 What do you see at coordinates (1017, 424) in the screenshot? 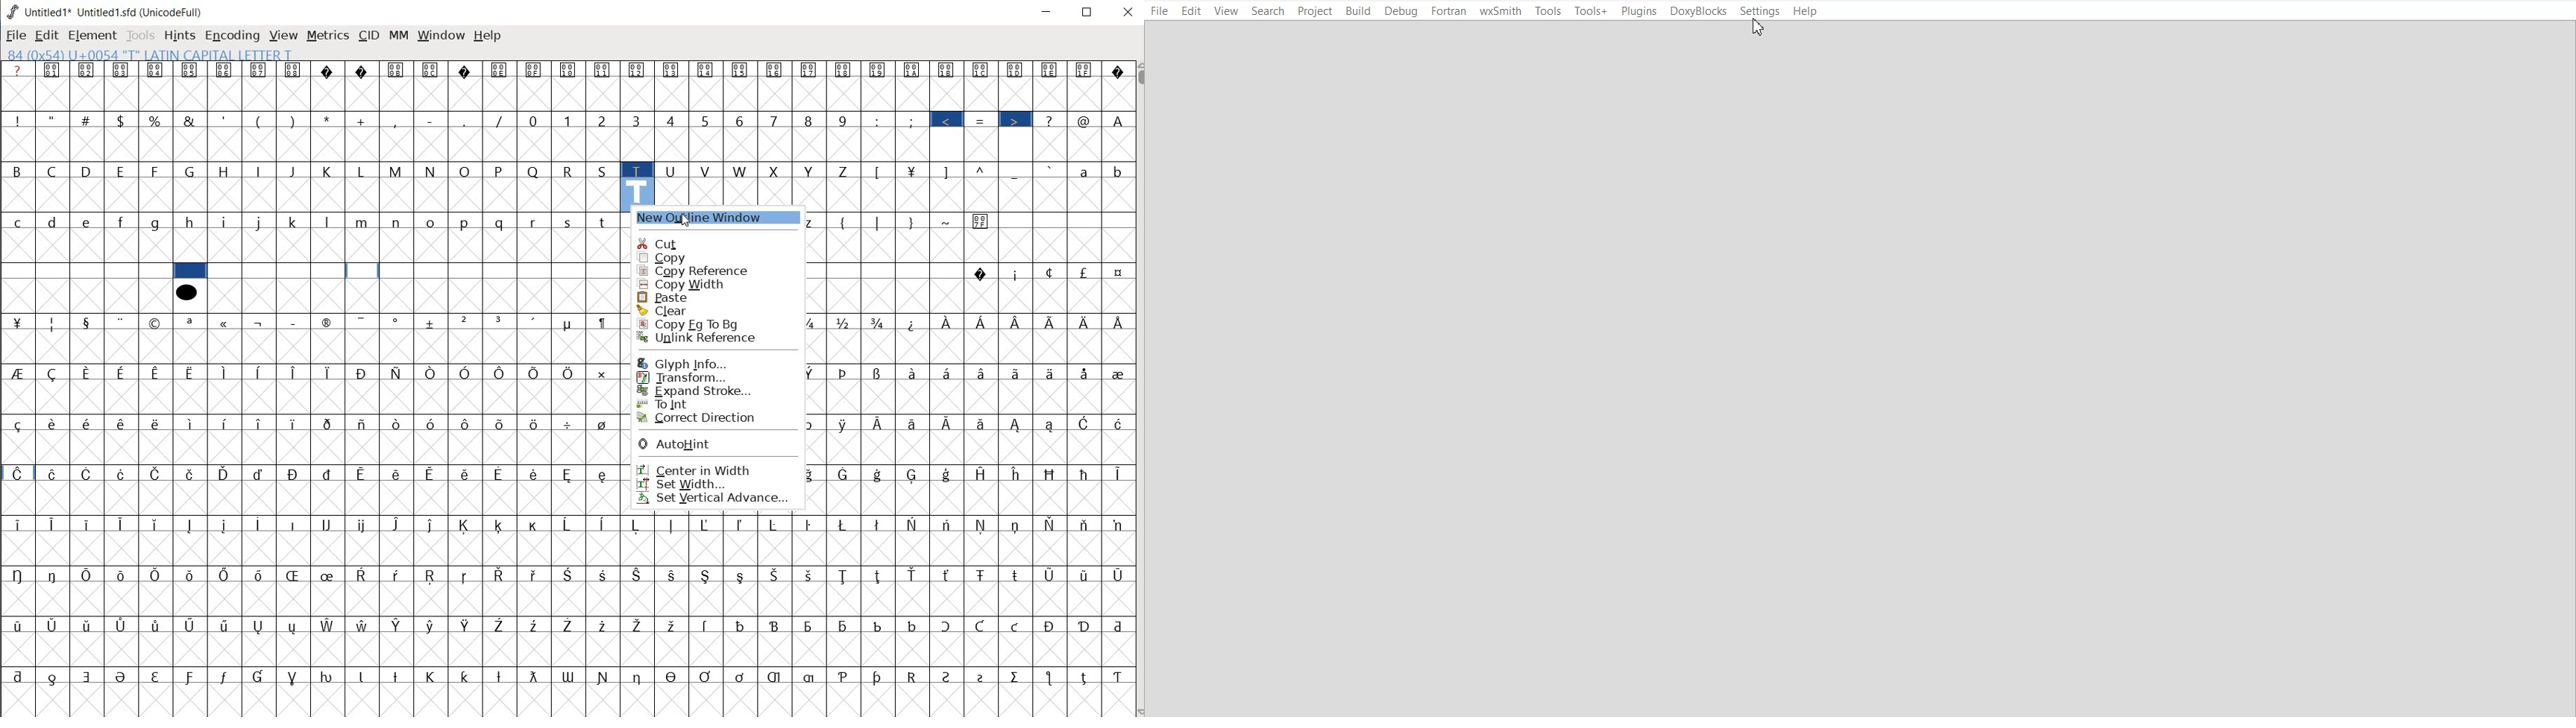
I see `Symbol` at bounding box center [1017, 424].